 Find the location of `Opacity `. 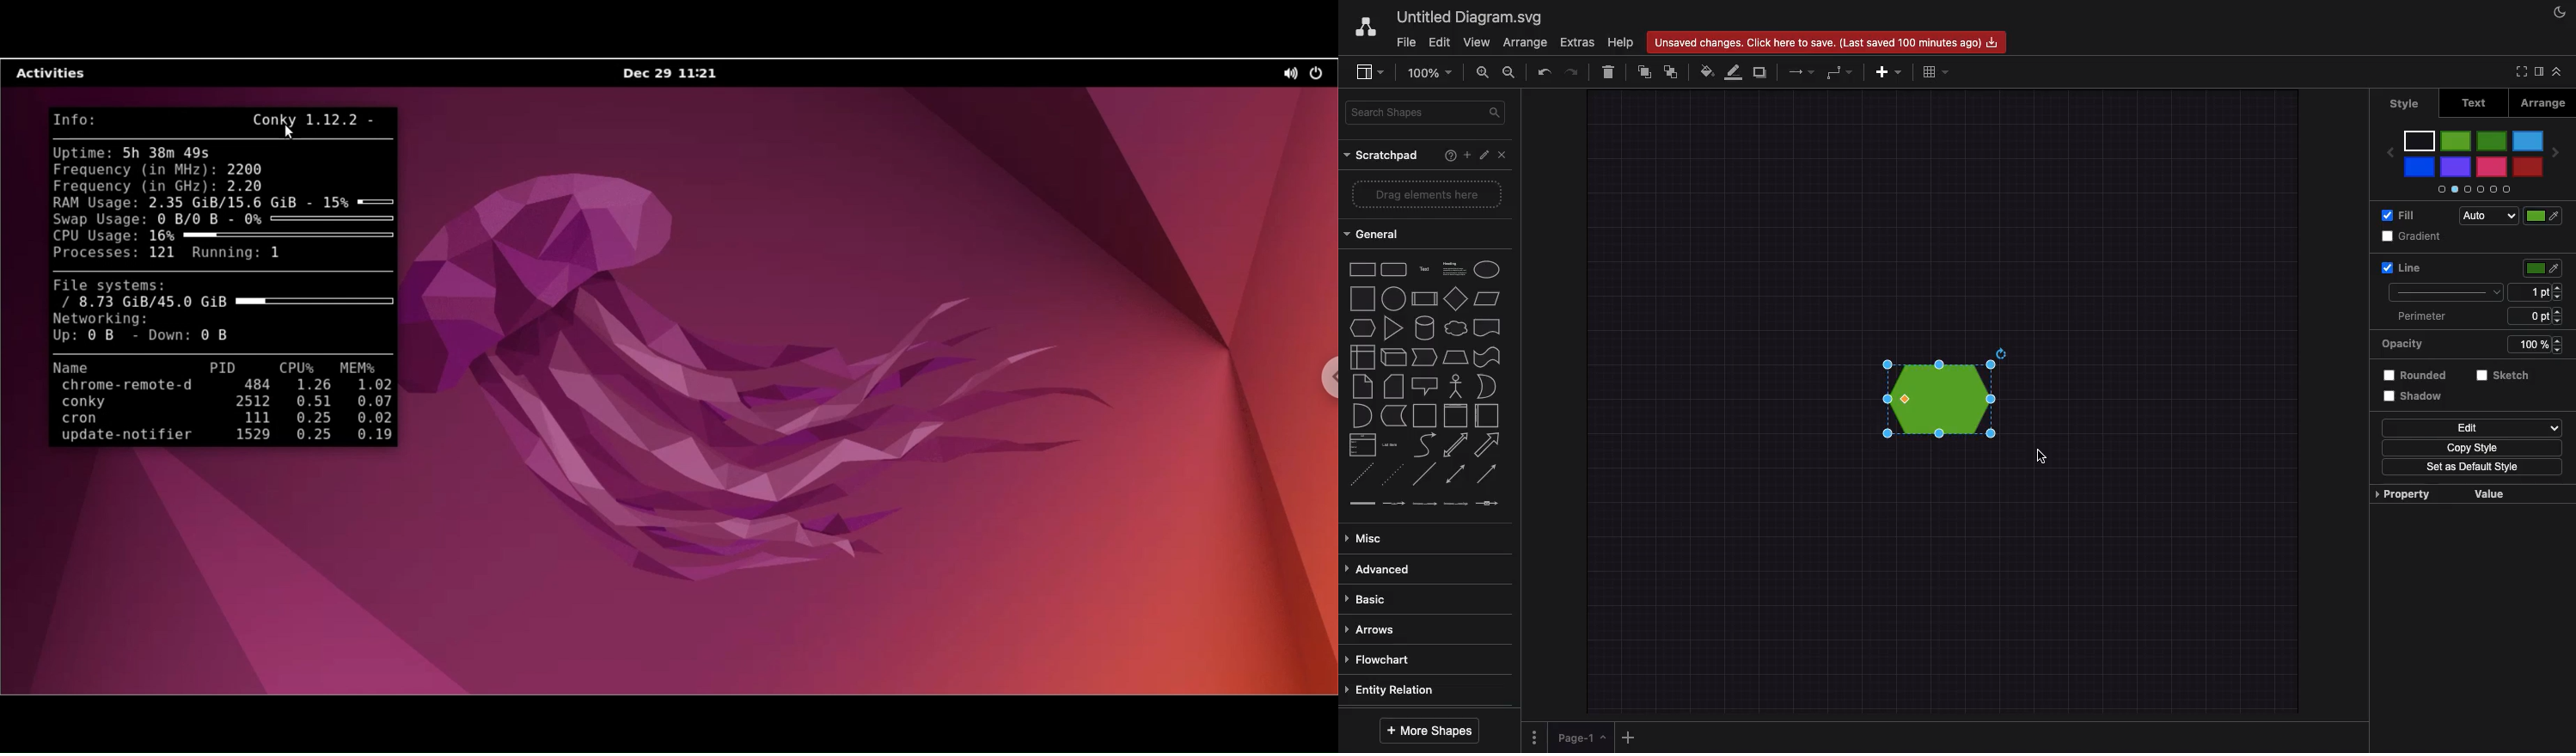

Opacity  is located at coordinates (2470, 344).